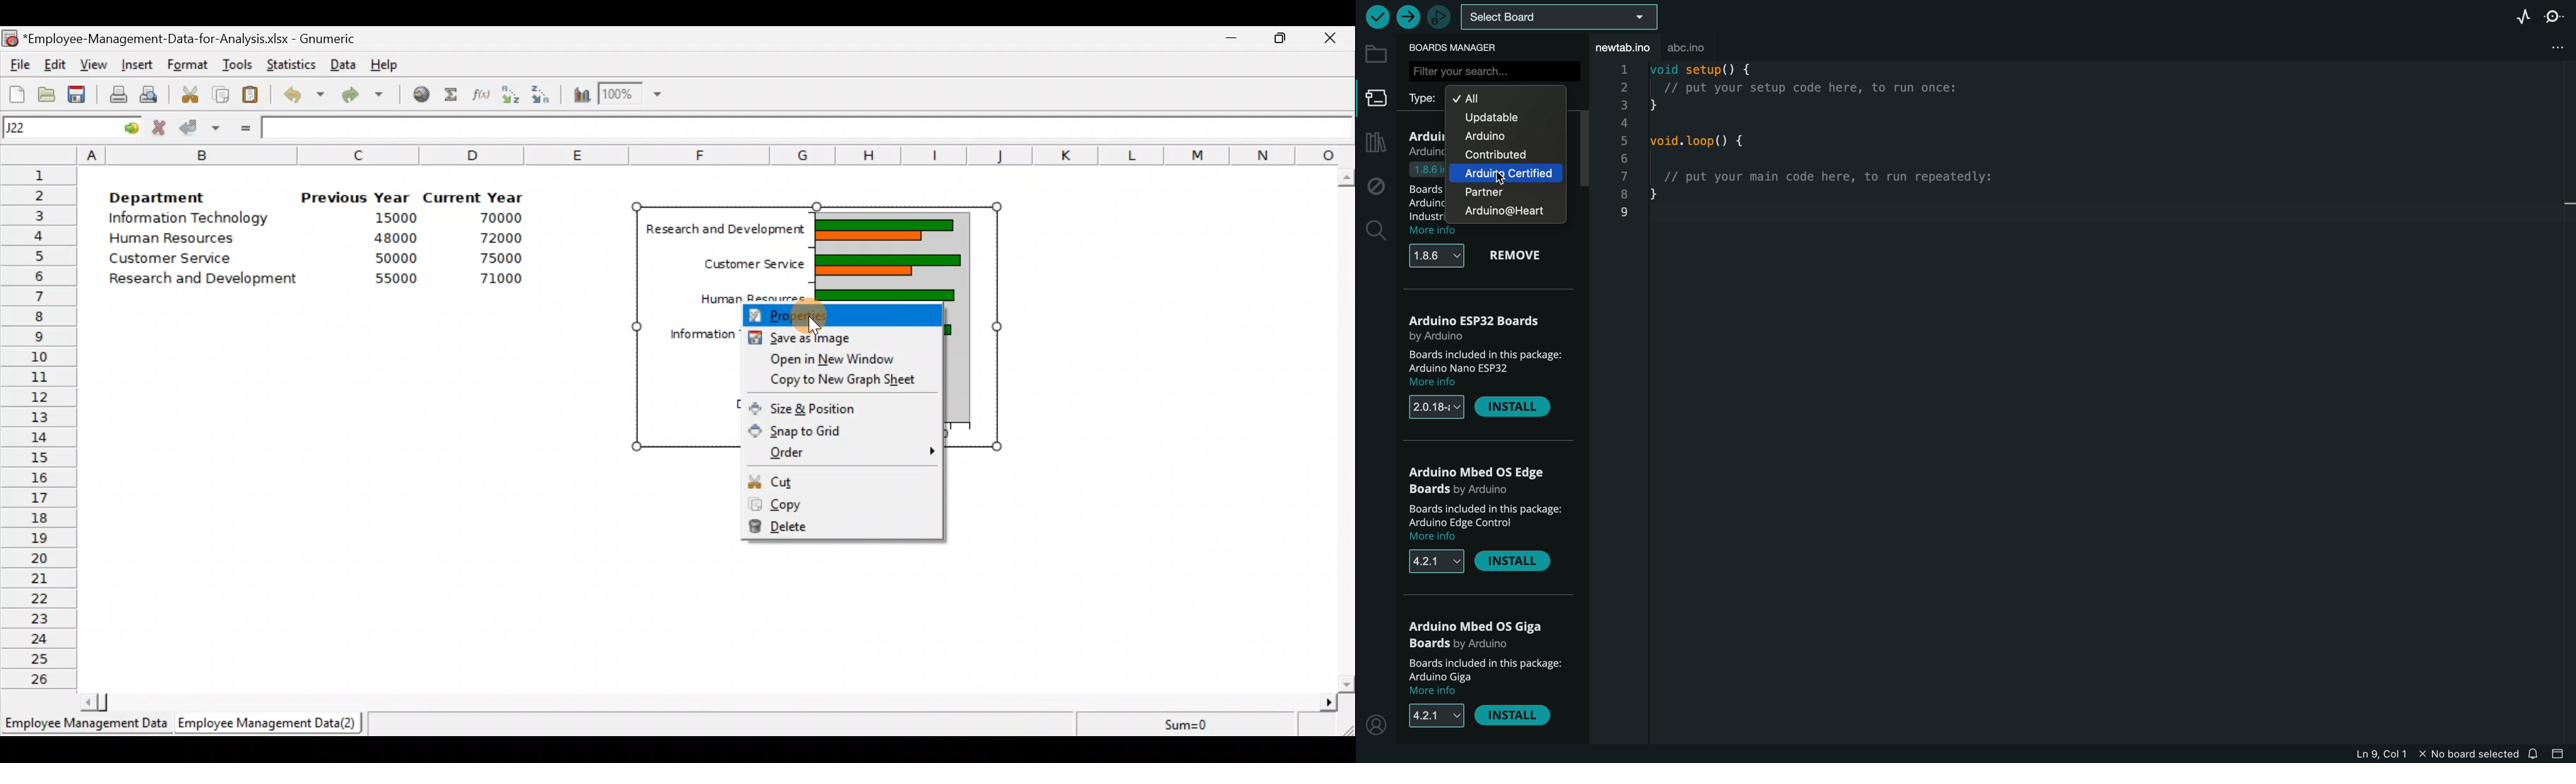 The width and height of the screenshot is (2576, 784). What do you see at coordinates (811, 128) in the screenshot?
I see `Formula bar` at bounding box center [811, 128].